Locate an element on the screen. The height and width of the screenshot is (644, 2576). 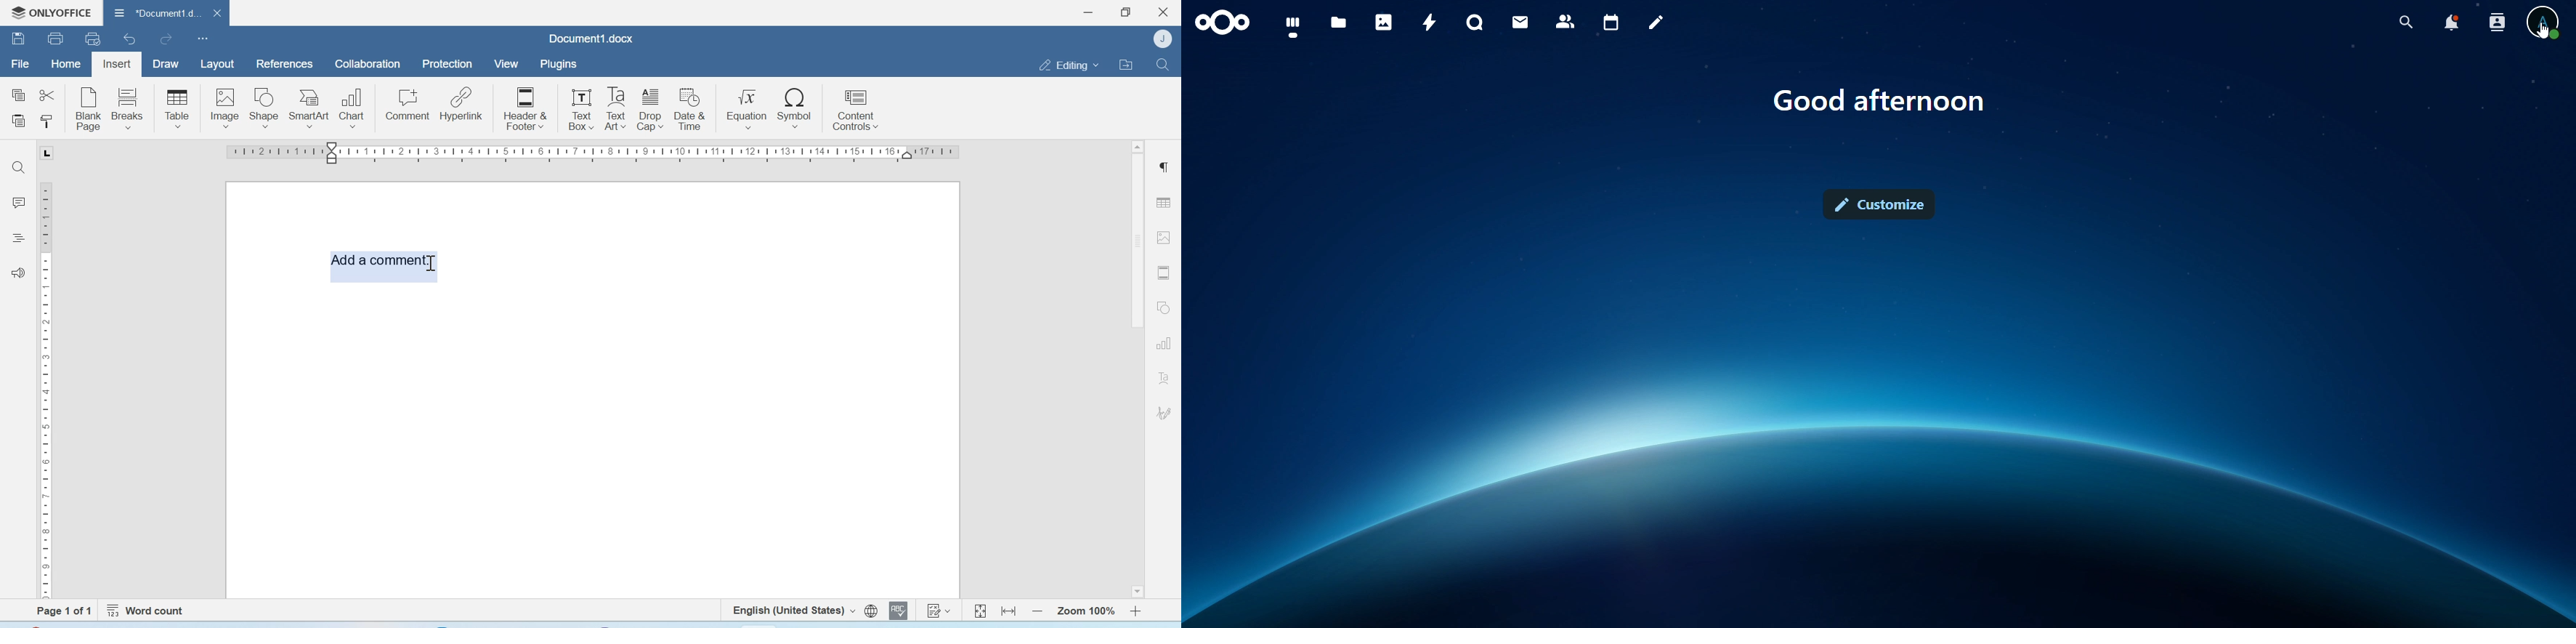
tab stop marker is located at coordinates (49, 153).